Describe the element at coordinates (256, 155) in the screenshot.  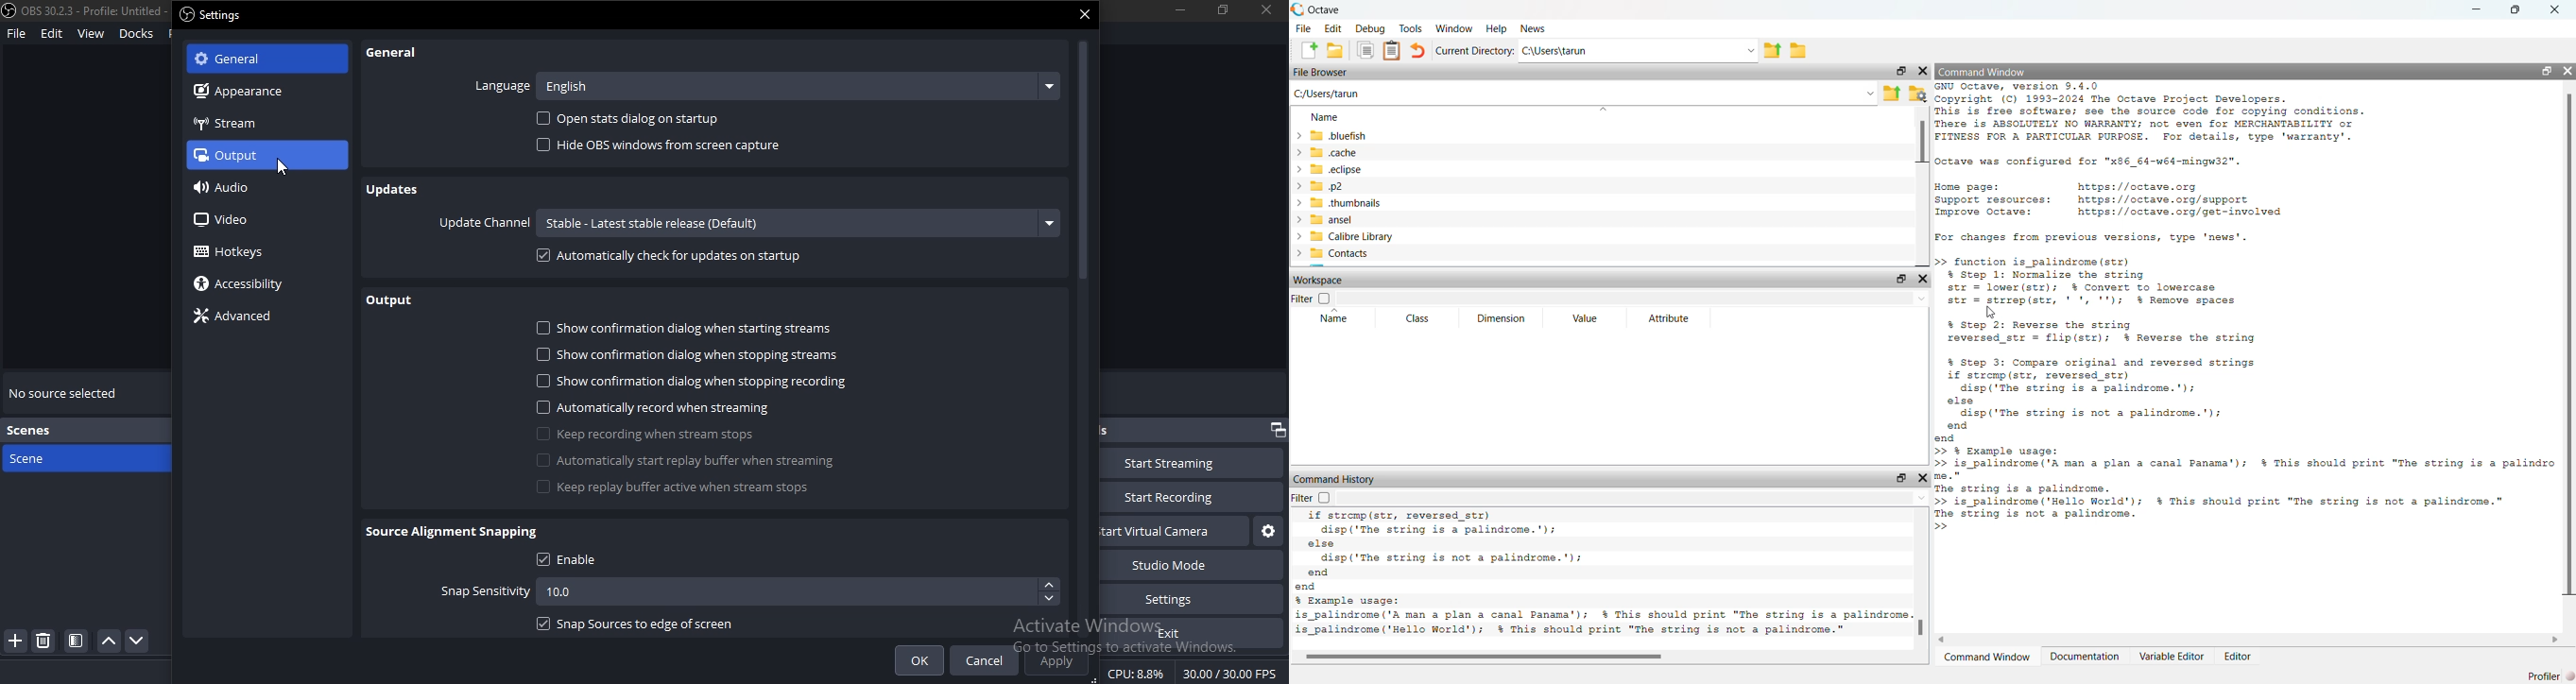
I see `output` at that location.